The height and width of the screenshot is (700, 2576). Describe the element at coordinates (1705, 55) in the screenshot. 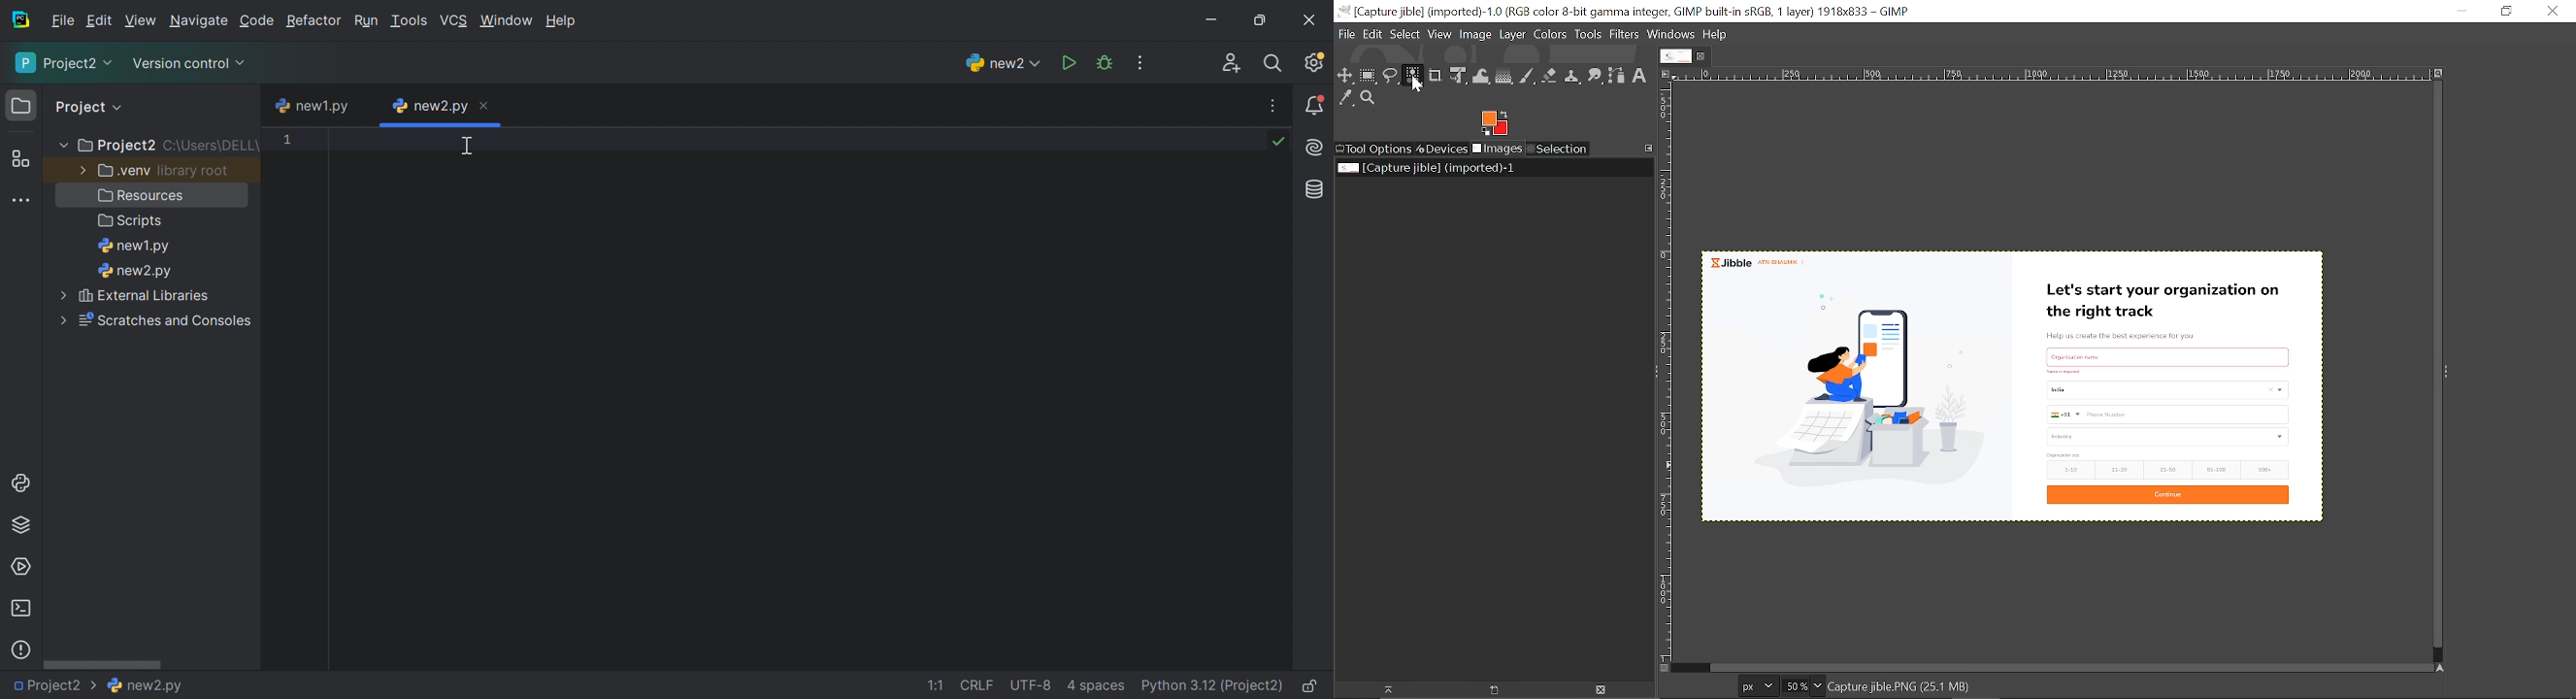

I see `Close current tab` at that location.